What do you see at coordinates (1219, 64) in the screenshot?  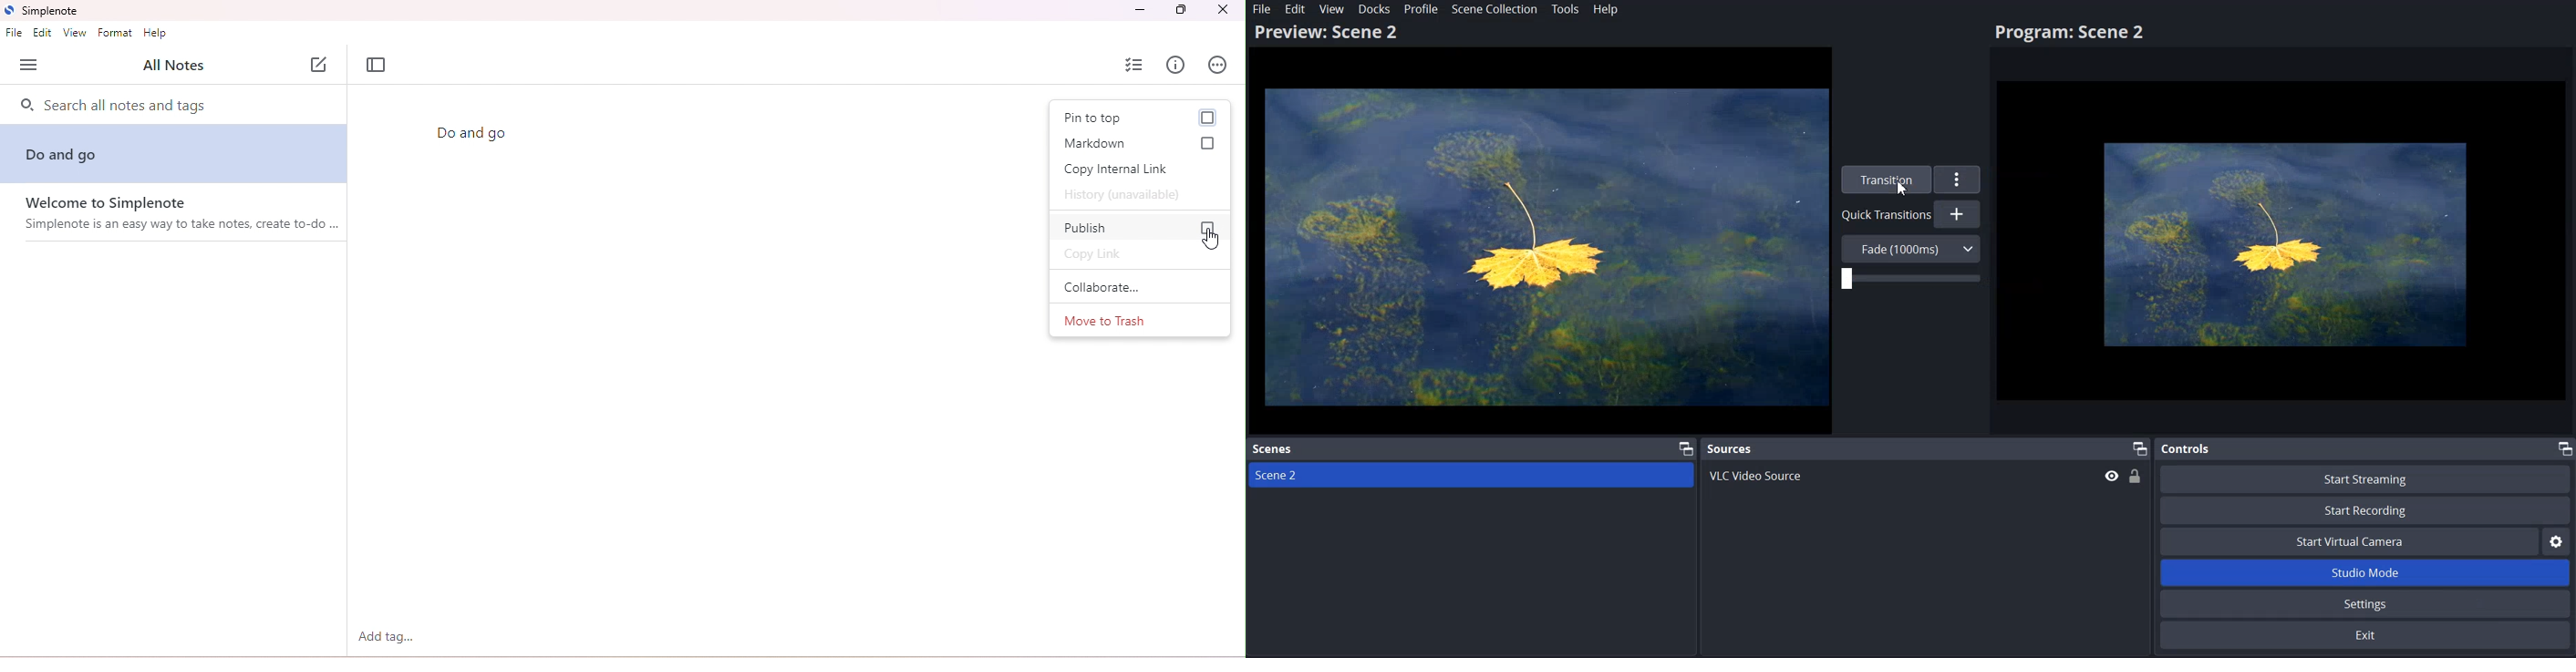 I see `actions` at bounding box center [1219, 64].